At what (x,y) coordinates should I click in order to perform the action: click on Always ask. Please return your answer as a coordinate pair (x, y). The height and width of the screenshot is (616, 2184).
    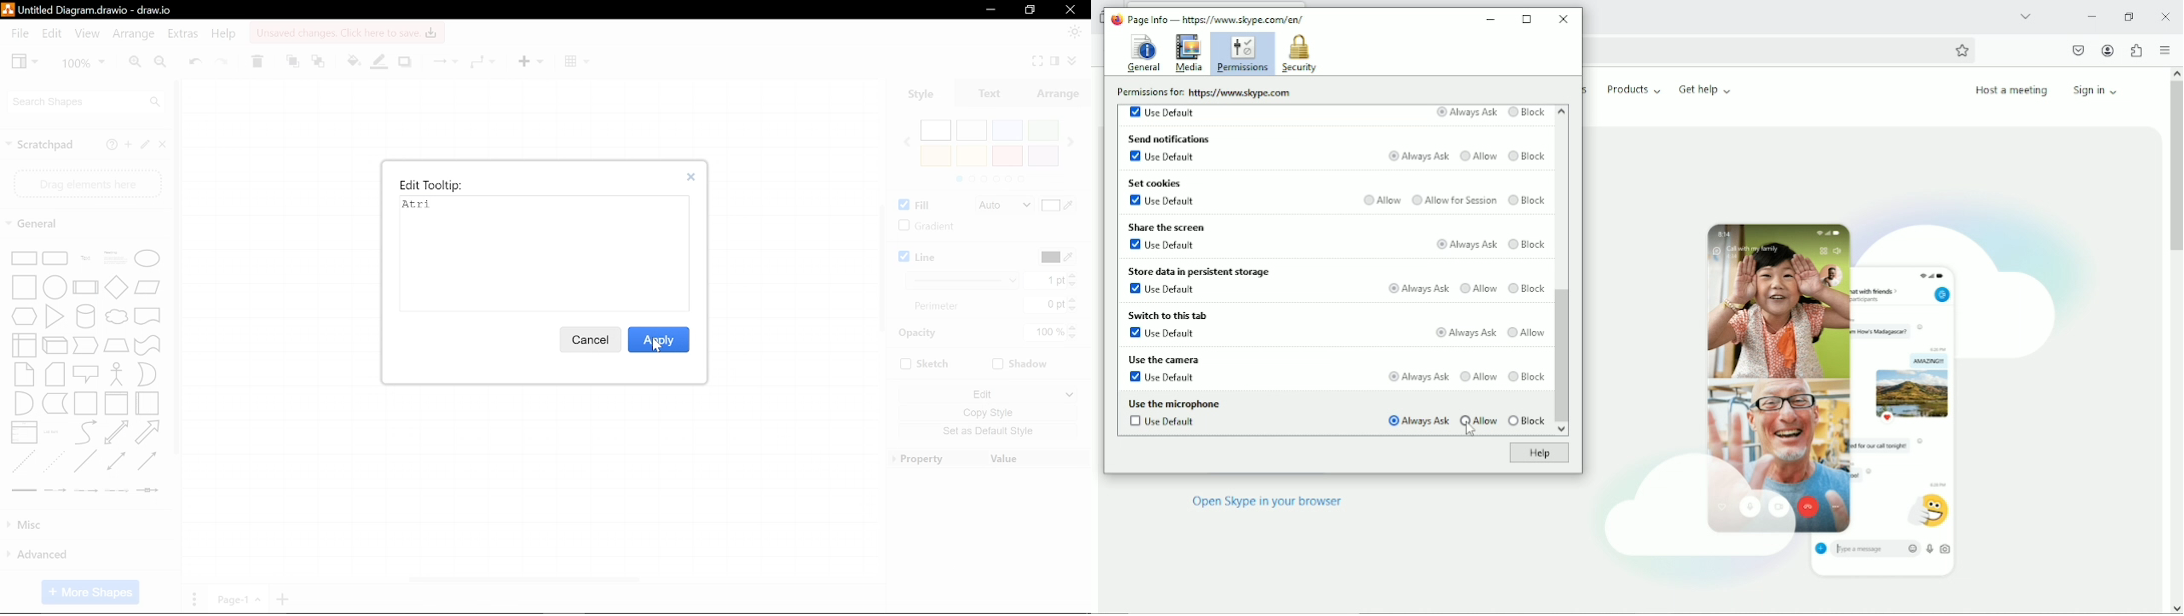
    Looking at the image, I should click on (1415, 376).